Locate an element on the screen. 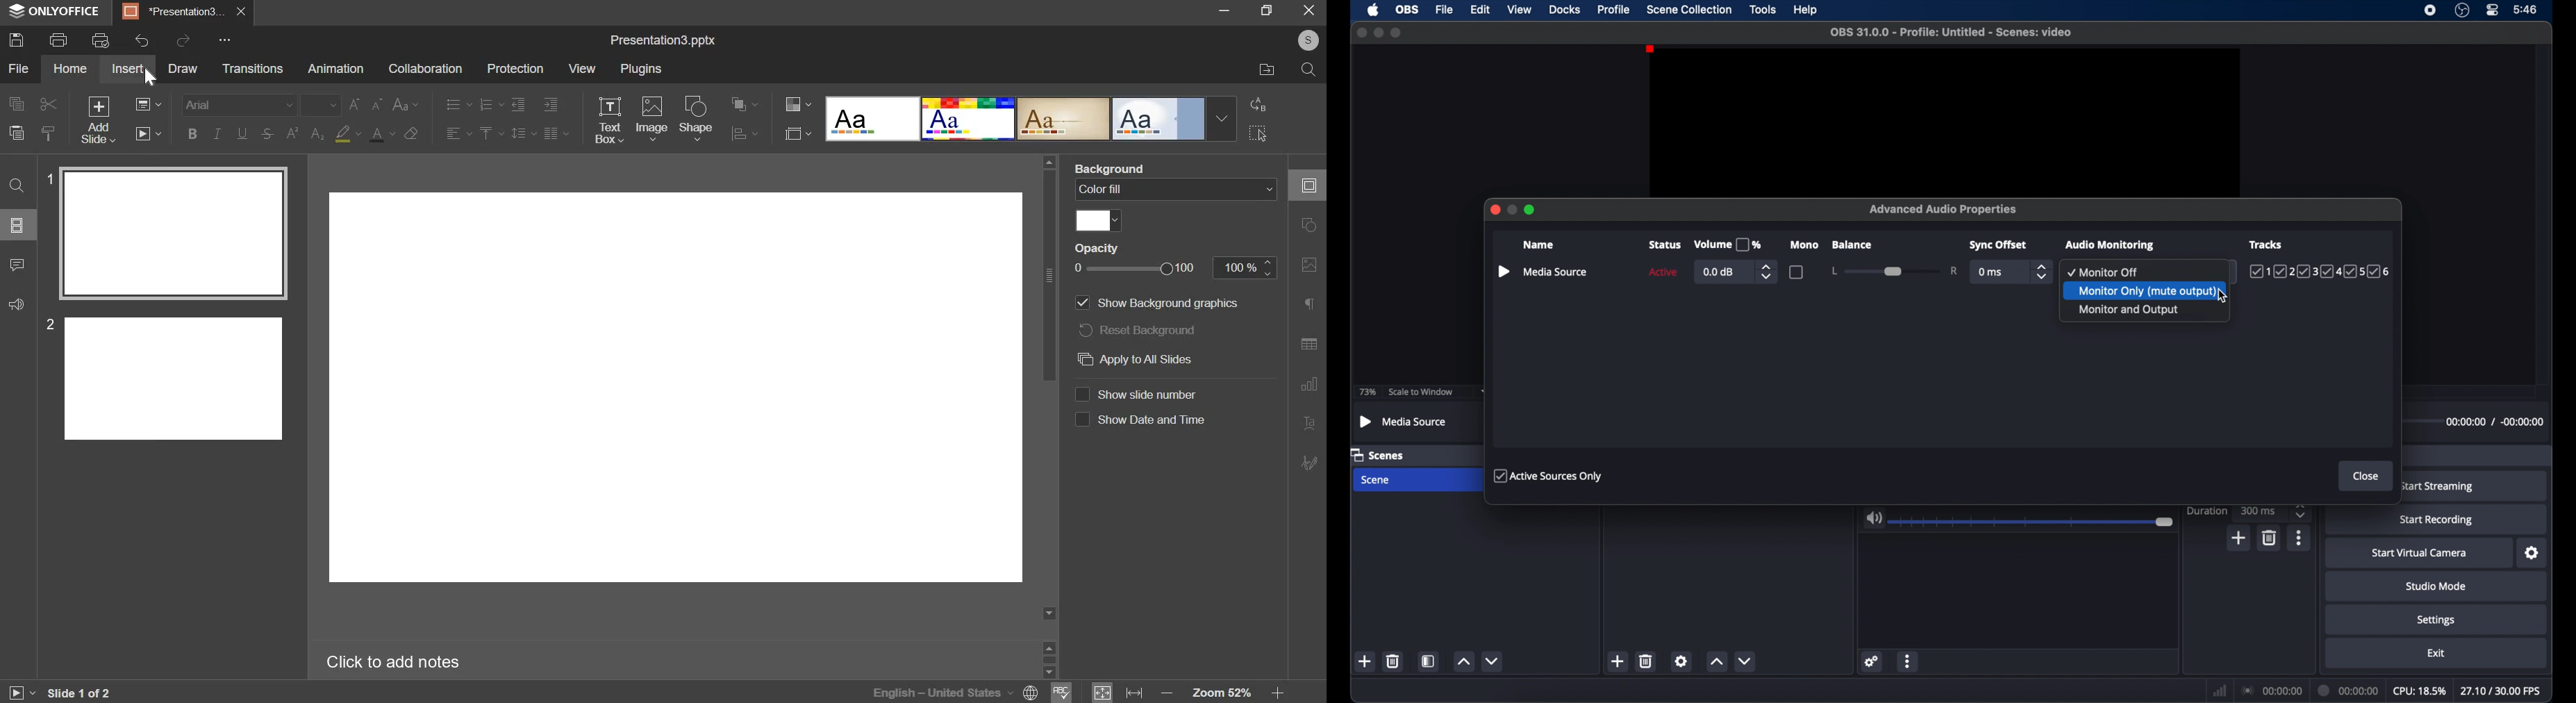 This screenshot has height=728, width=2576. duration is located at coordinates (2206, 511).